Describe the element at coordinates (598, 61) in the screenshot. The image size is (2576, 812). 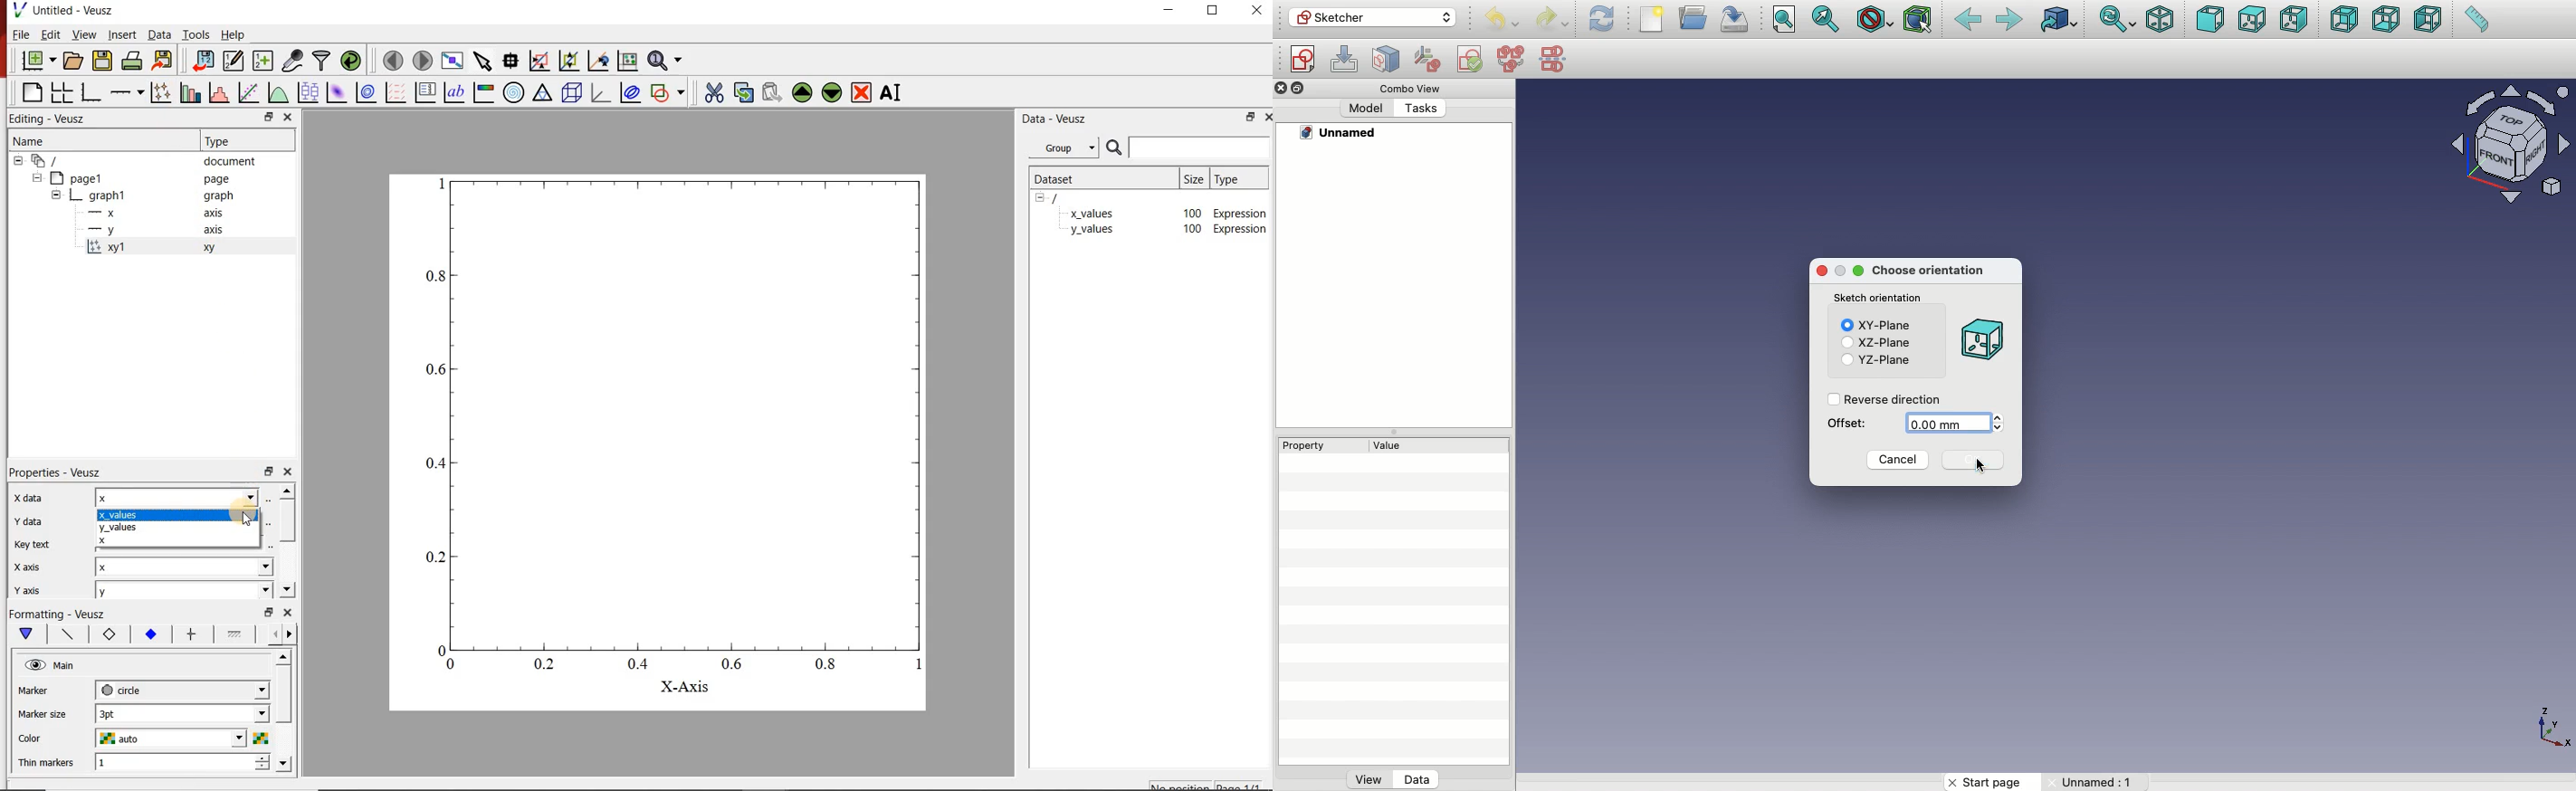
I see `click to recenter graph axes` at that location.